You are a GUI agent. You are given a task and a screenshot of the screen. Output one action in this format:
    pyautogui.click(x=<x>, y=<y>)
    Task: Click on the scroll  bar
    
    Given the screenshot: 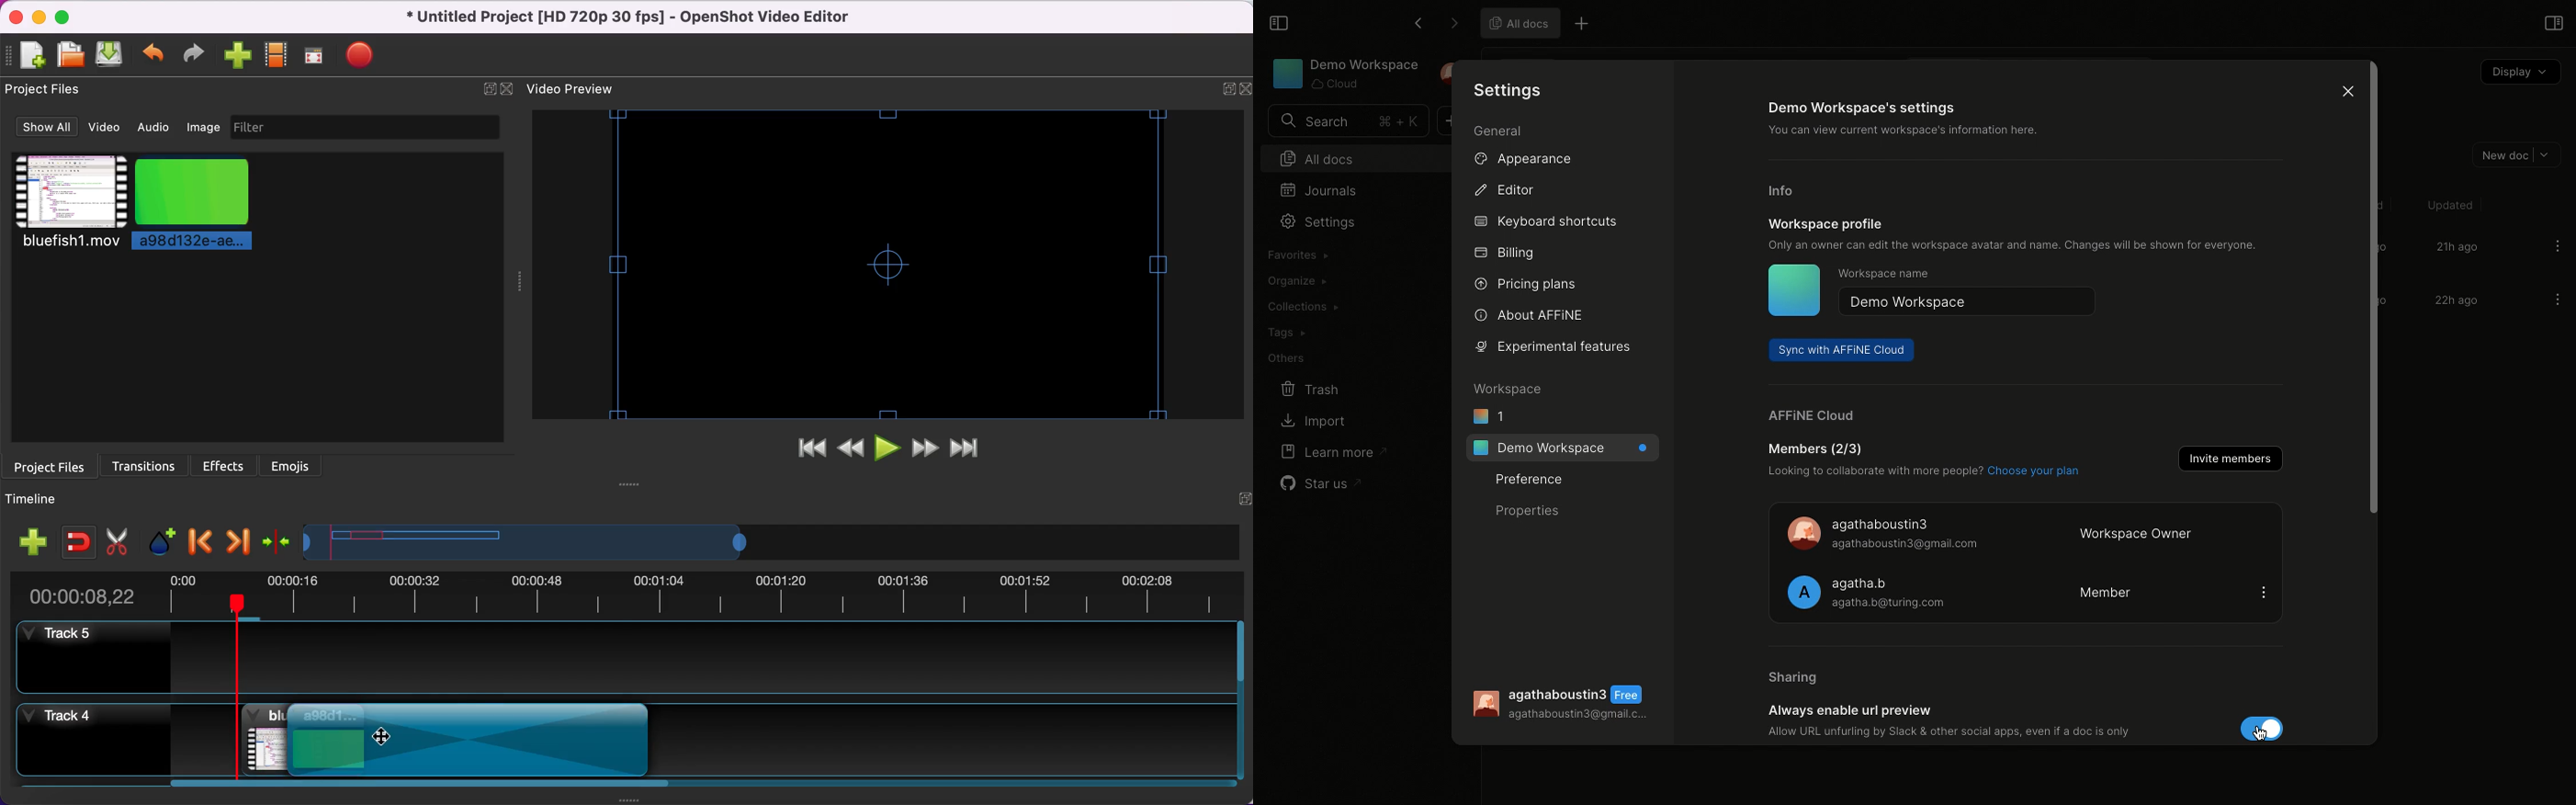 What is the action you would take?
    pyautogui.click(x=445, y=788)
    